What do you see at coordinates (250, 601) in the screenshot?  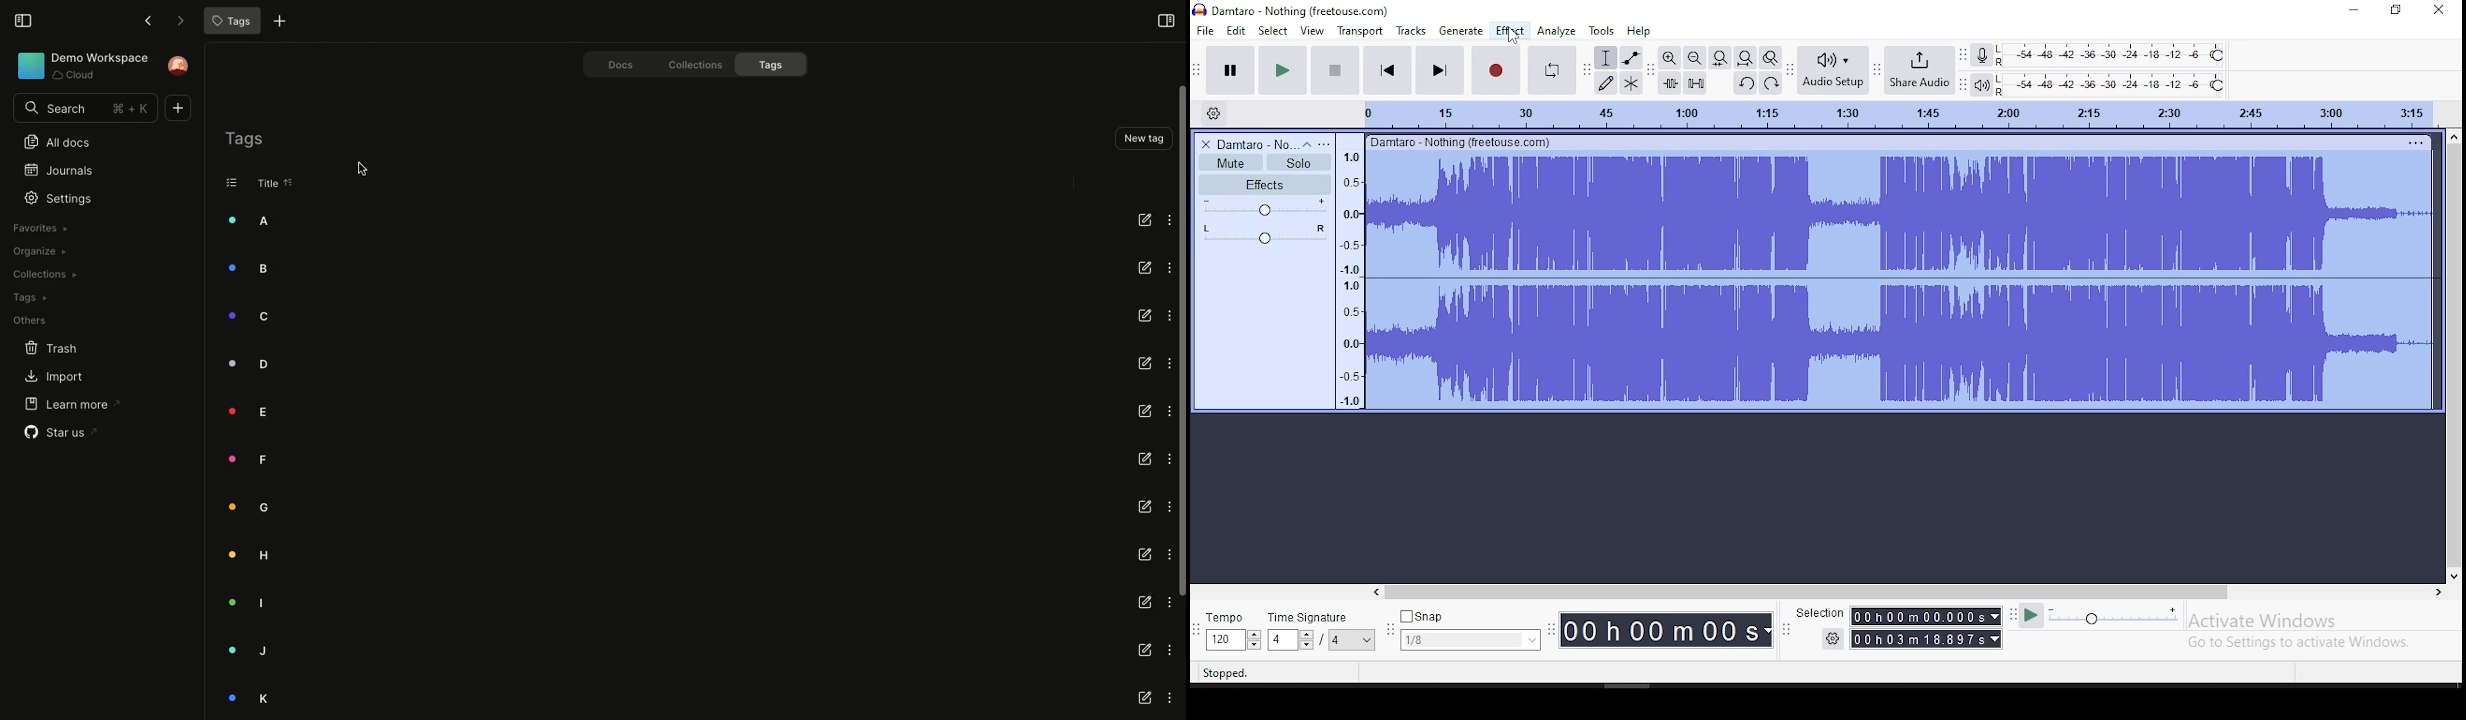 I see `I` at bounding box center [250, 601].